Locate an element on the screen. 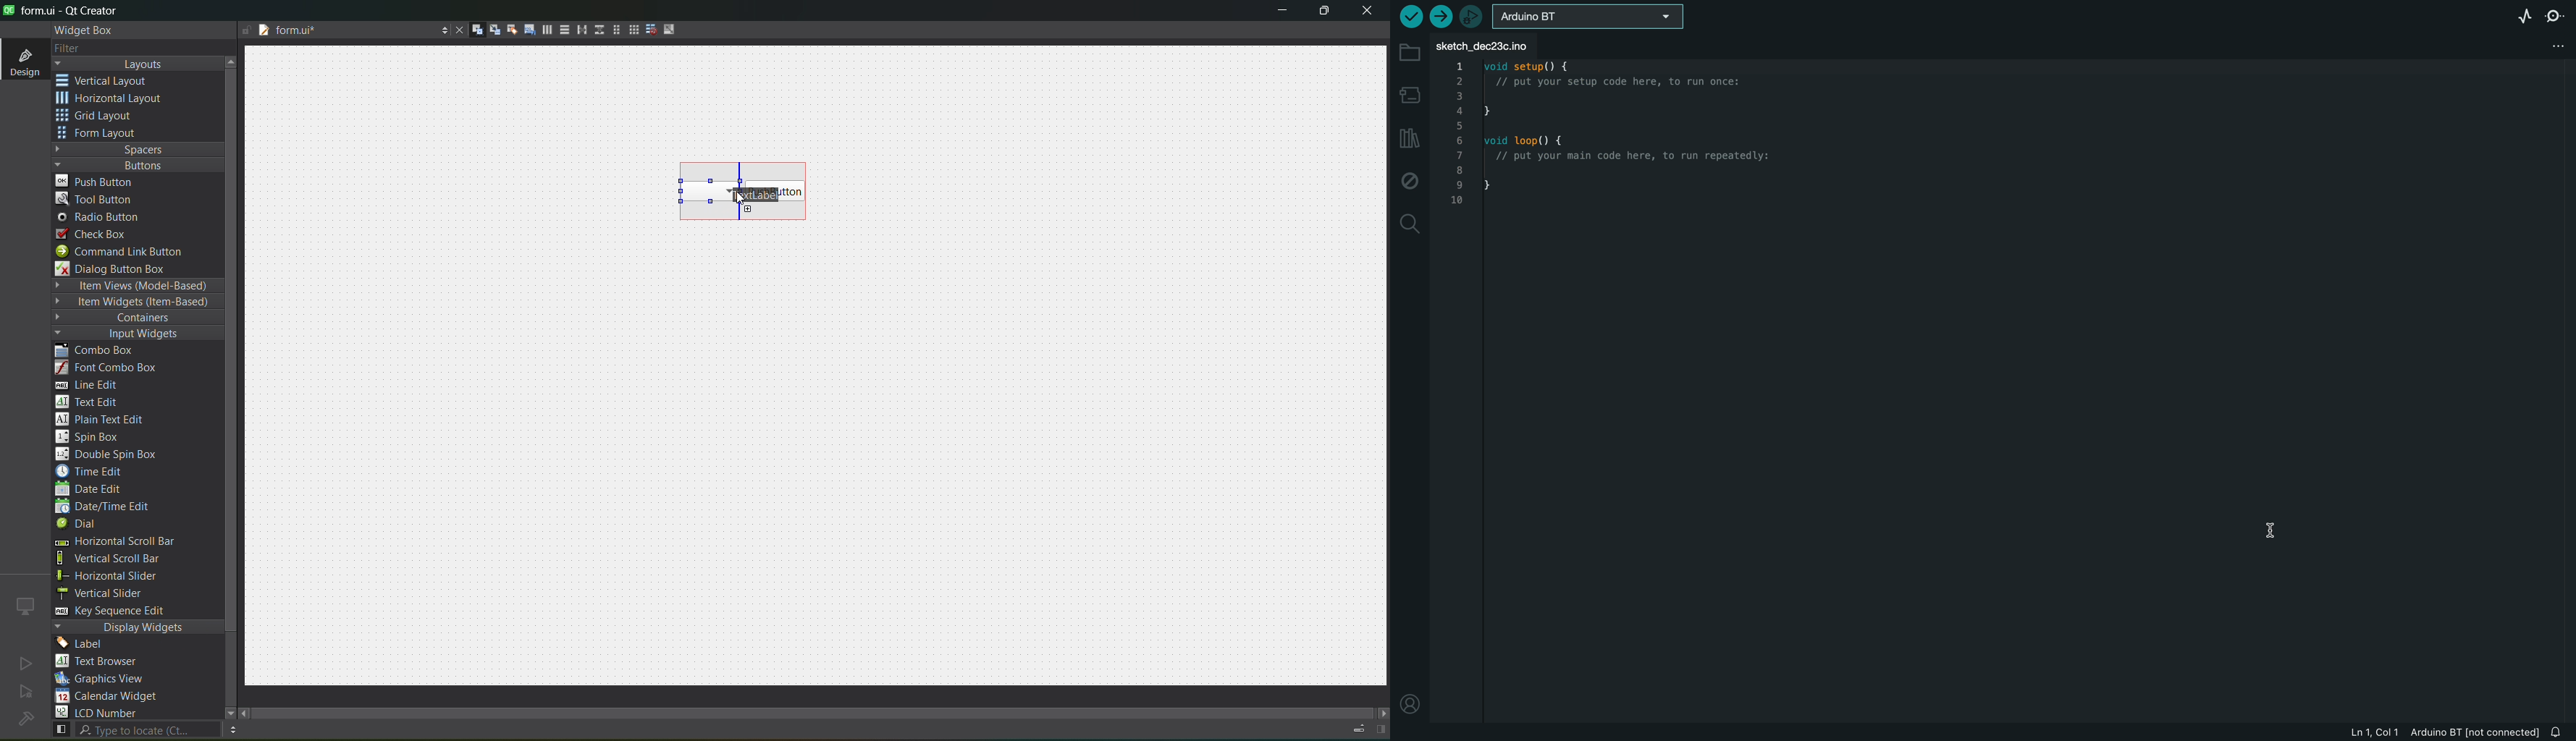  push is located at coordinates (96, 180).